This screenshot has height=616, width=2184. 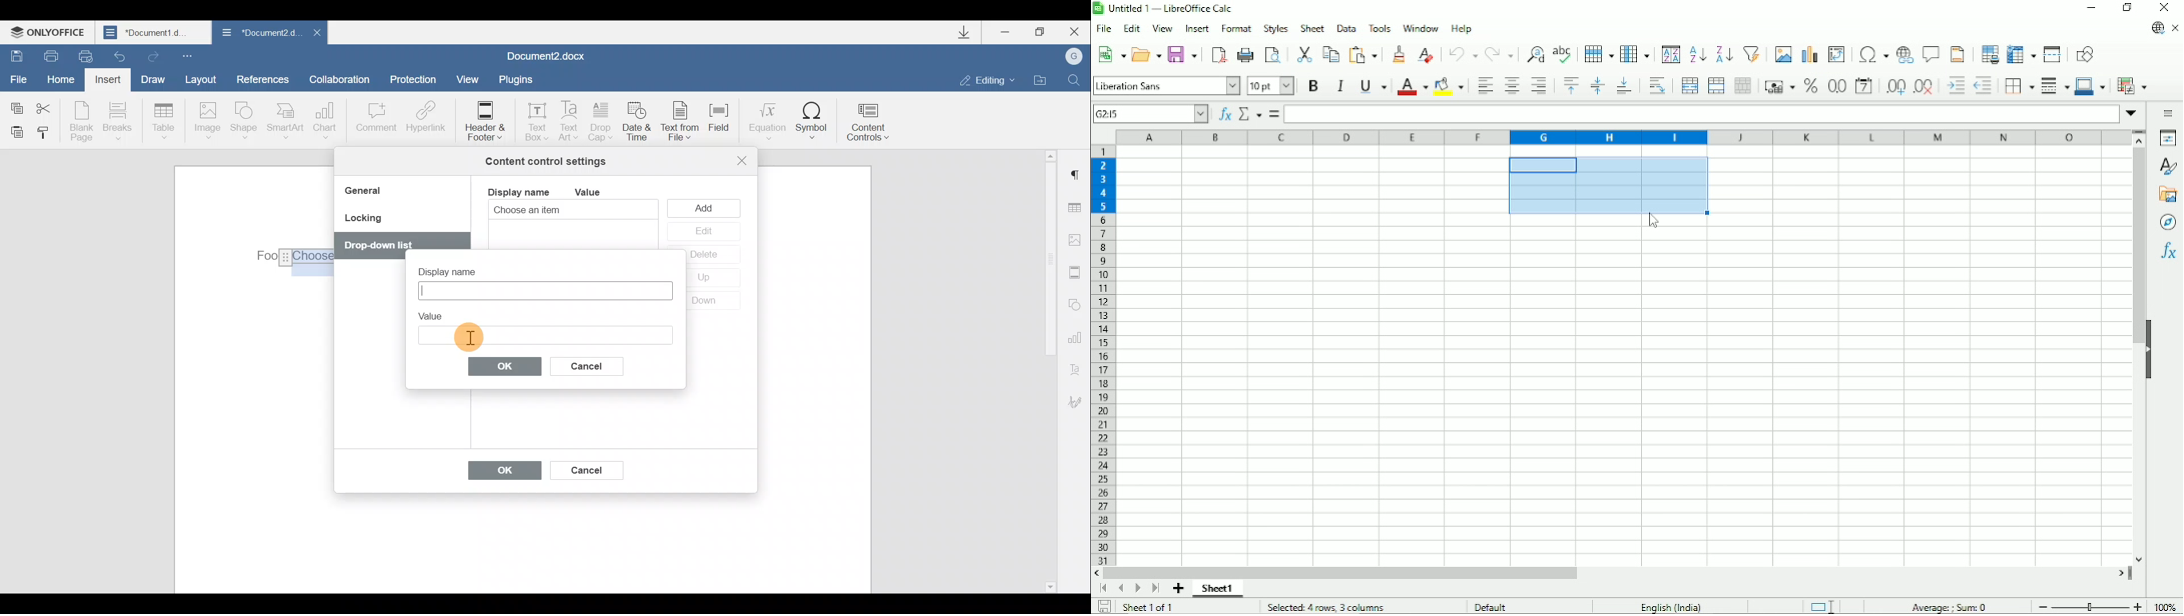 What do you see at coordinates (1195, 28) in the screenshot?
I see `Insert` at bounding box center [1195, 28].